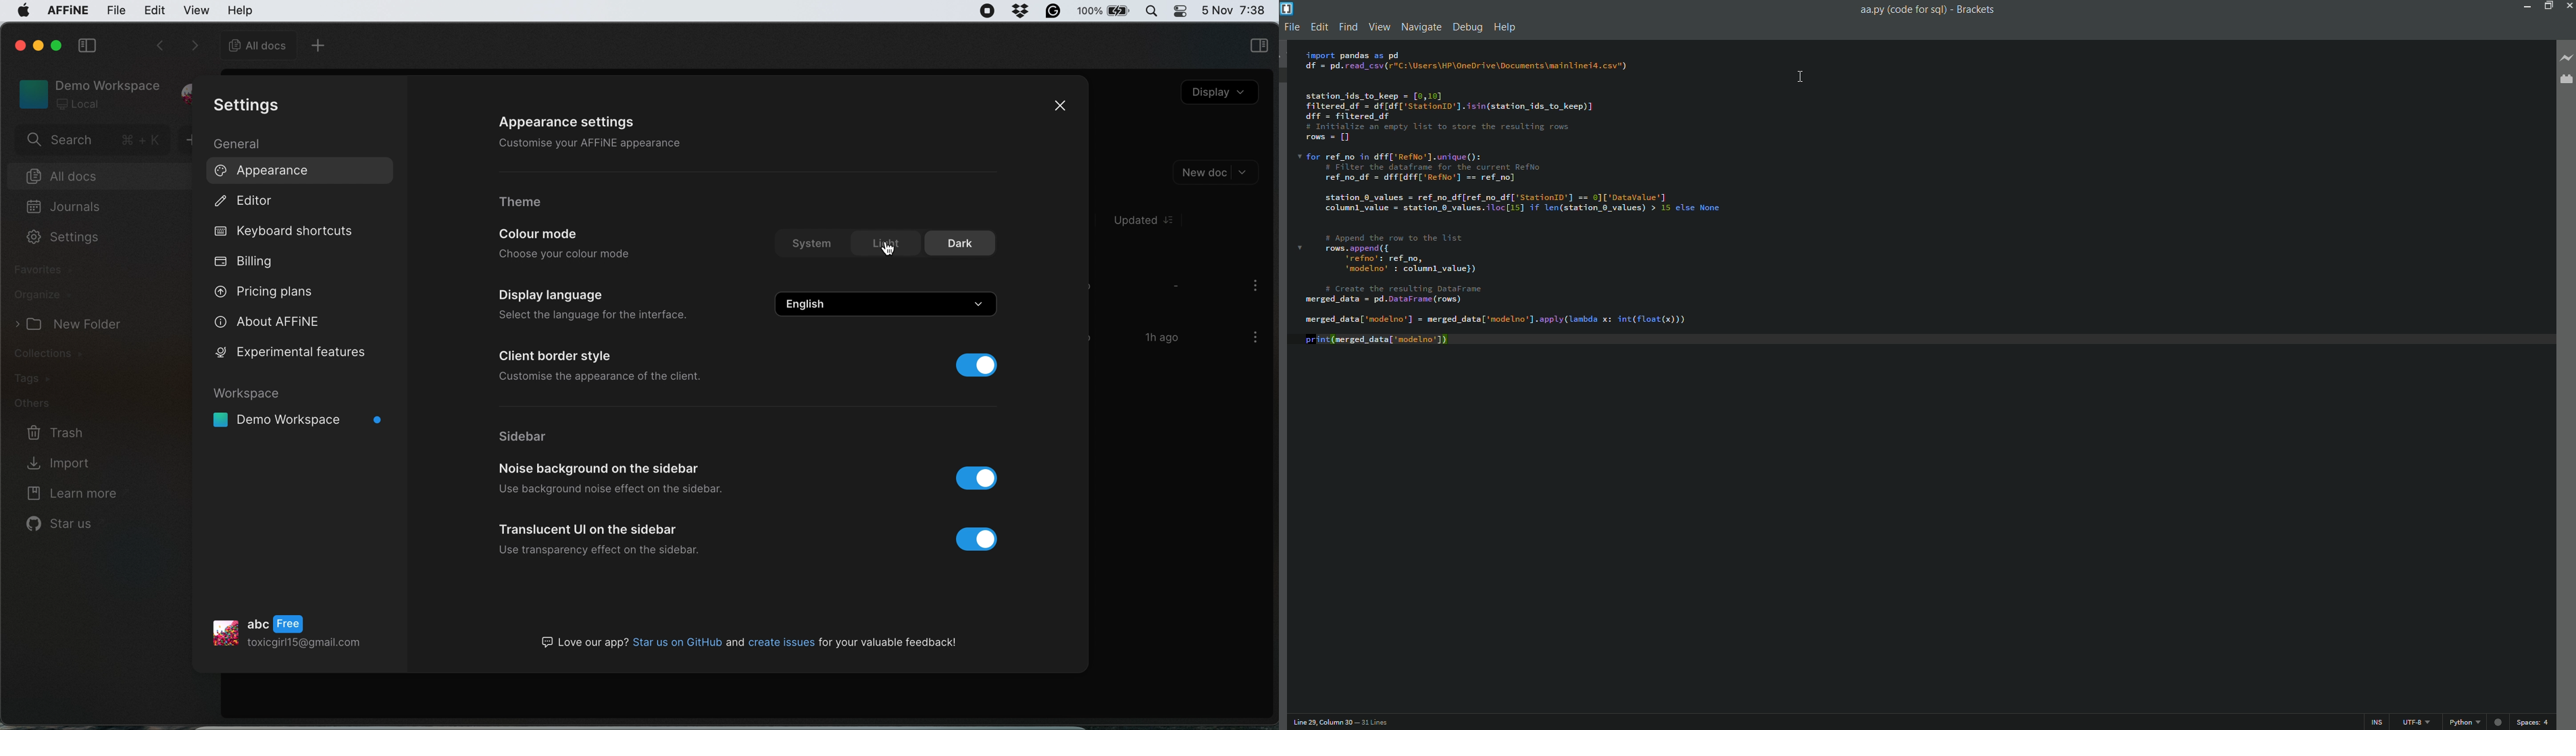  Describe the element at coordinates (1312, 722) in the screenshot. I see `cursor position` at that location.